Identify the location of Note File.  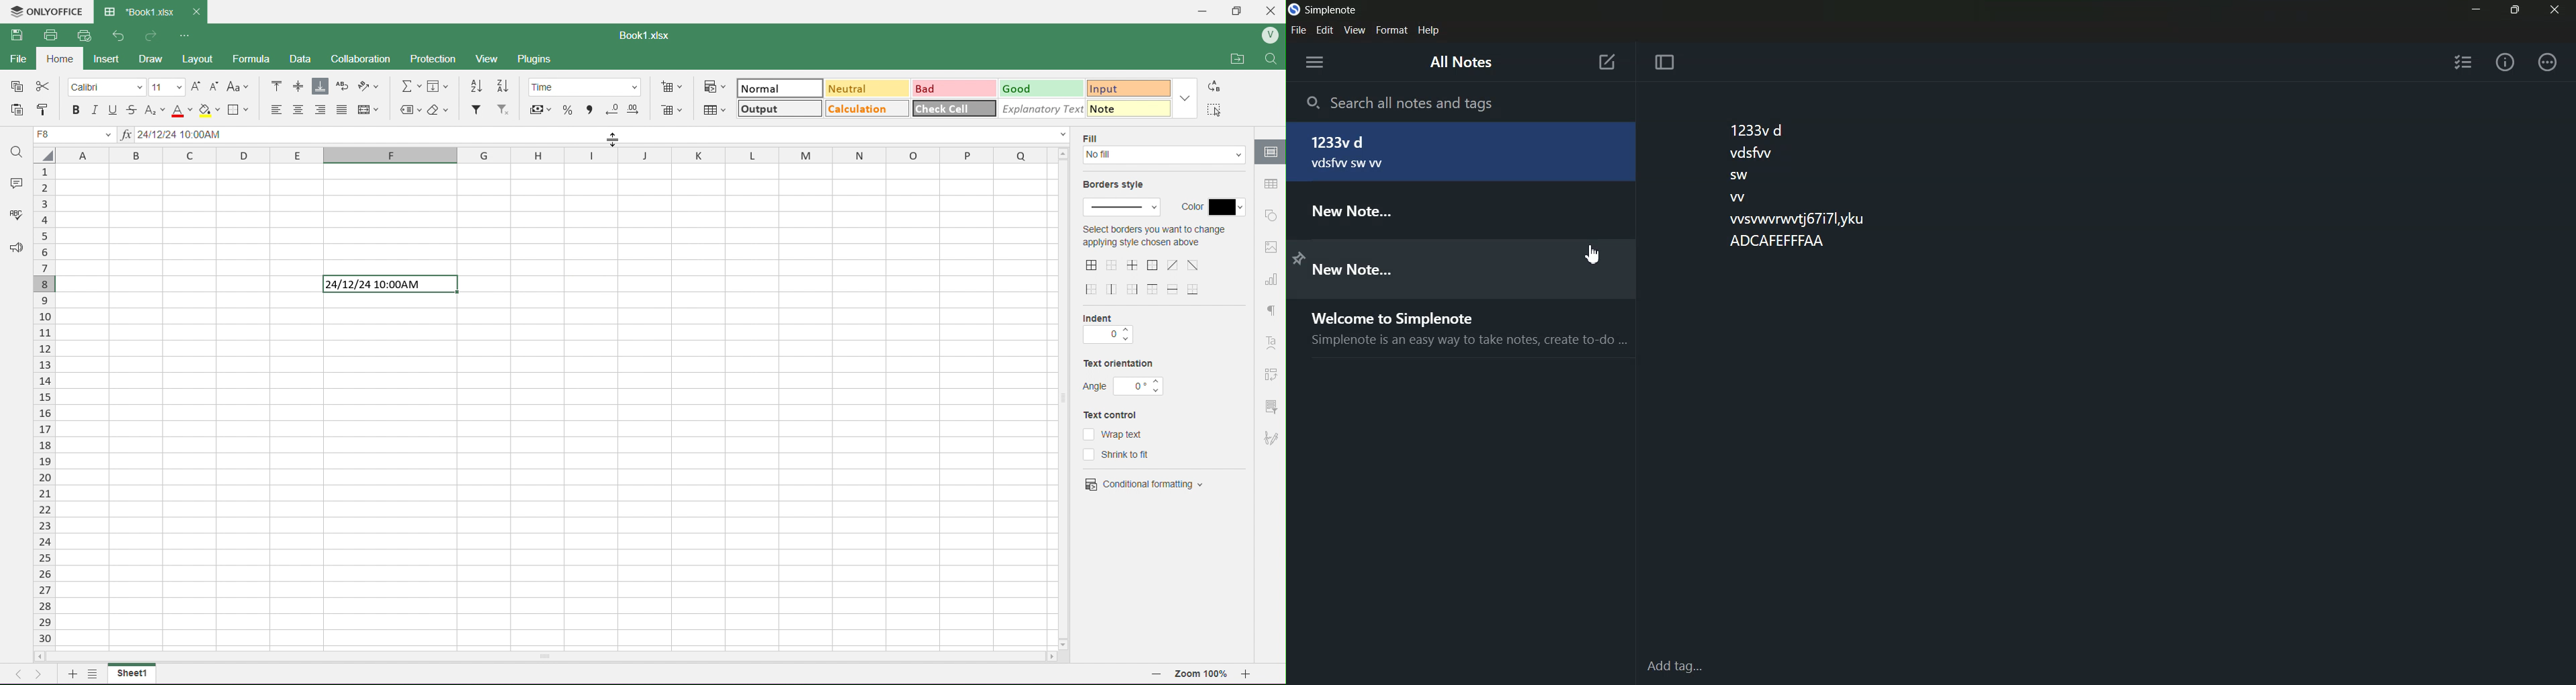
(1452, 267).